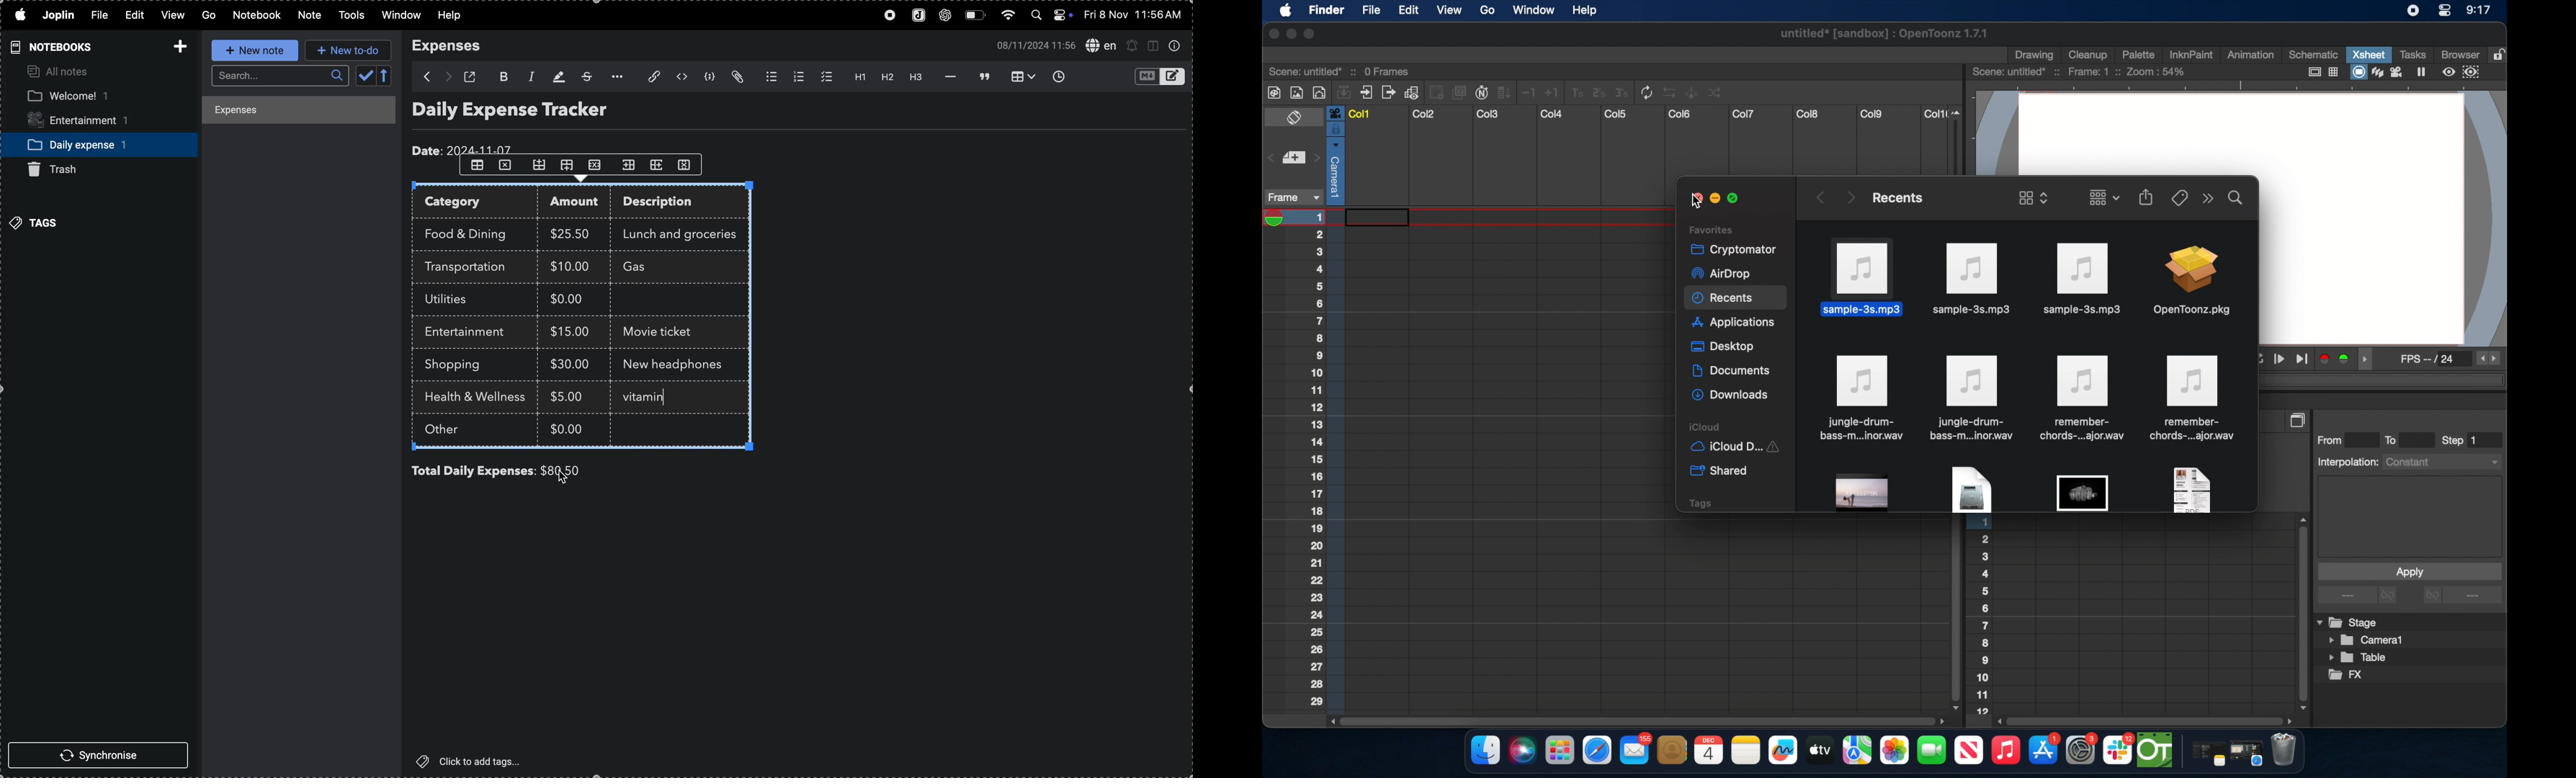 This screenshot has width=2576, height=784. Describe the element at coordinates (1100, 44) in the screenshot. I see `spell check` at that location.